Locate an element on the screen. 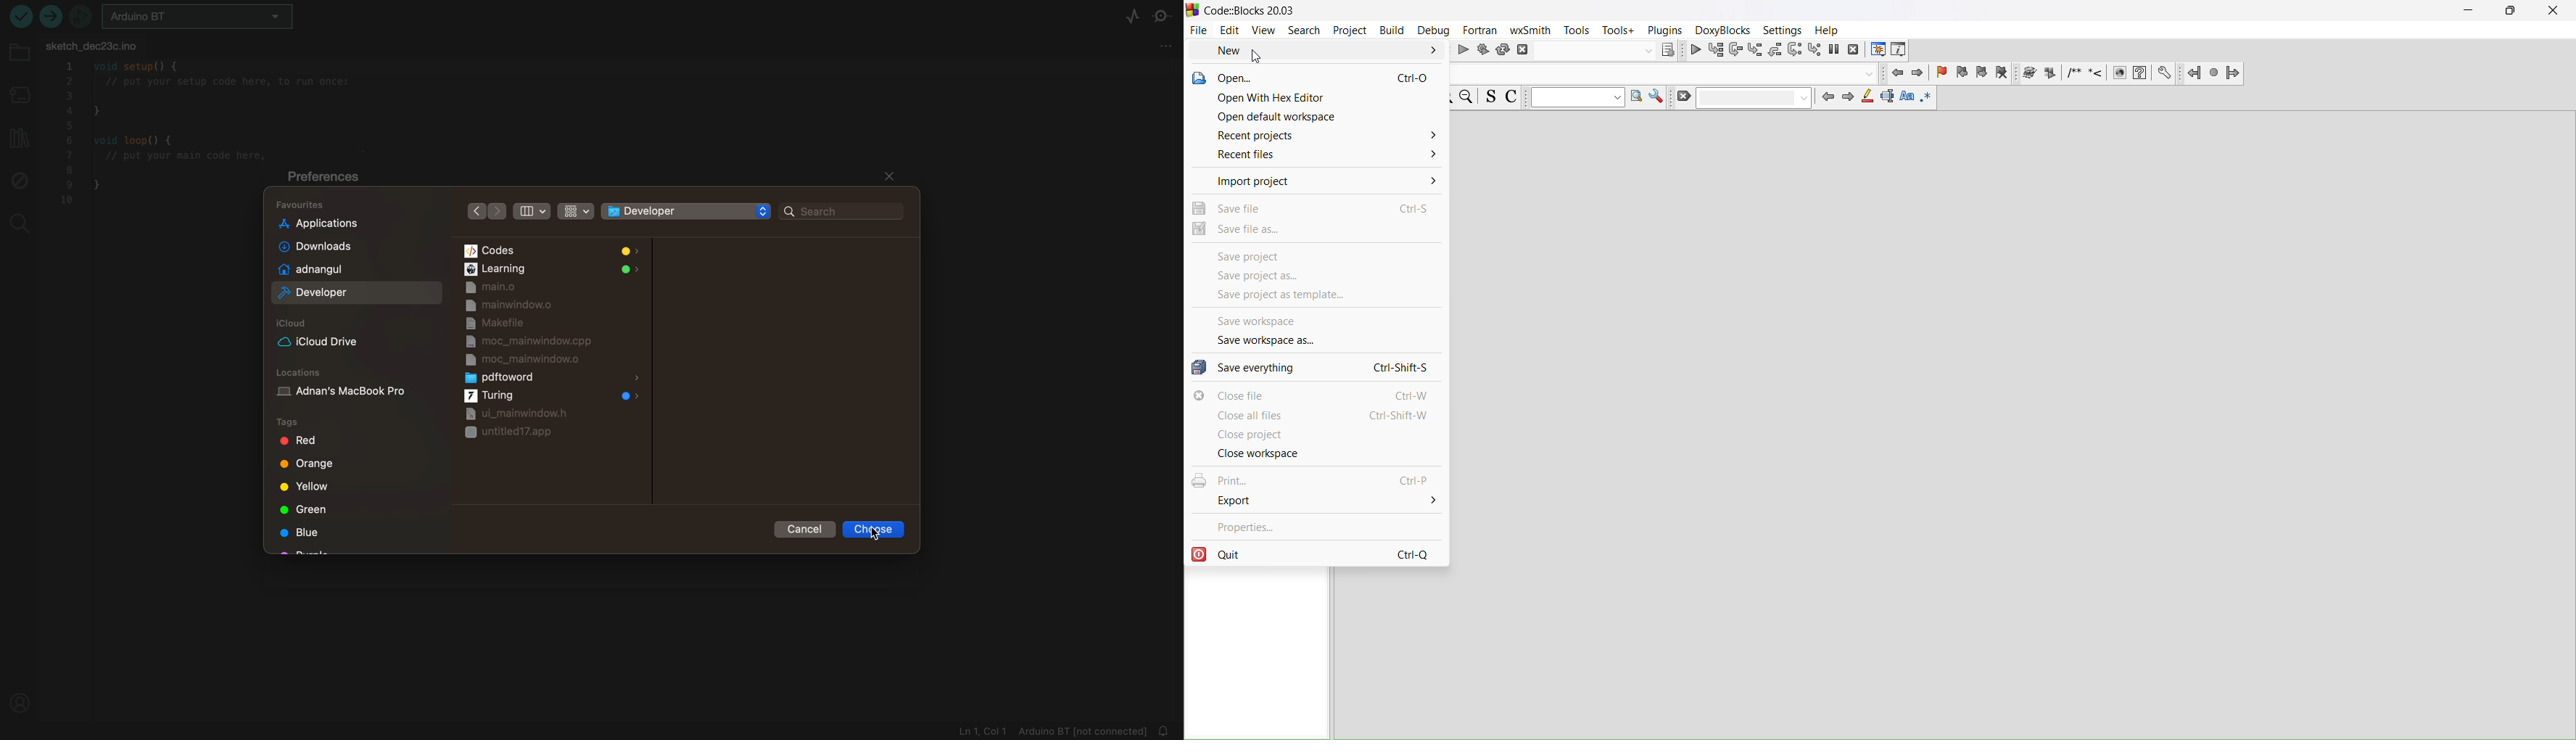  quit is located at coordinates (1317, 554).